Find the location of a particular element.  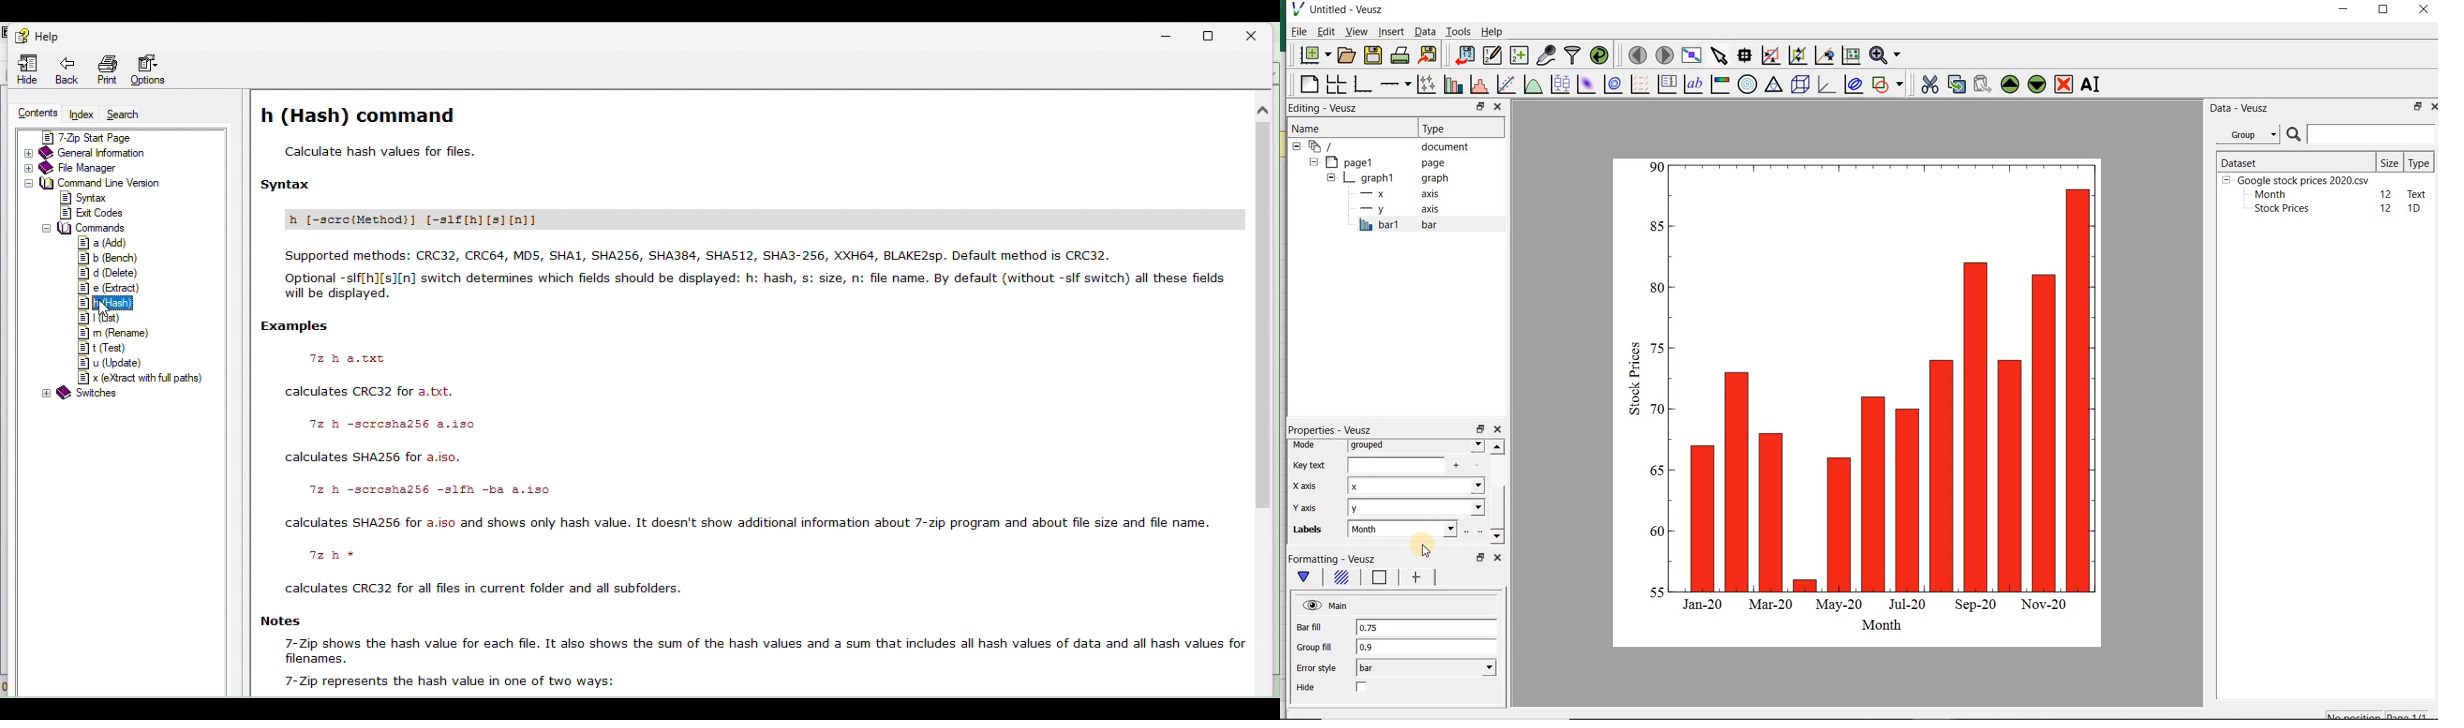

plot a function is located at coordinates (1532, 86).